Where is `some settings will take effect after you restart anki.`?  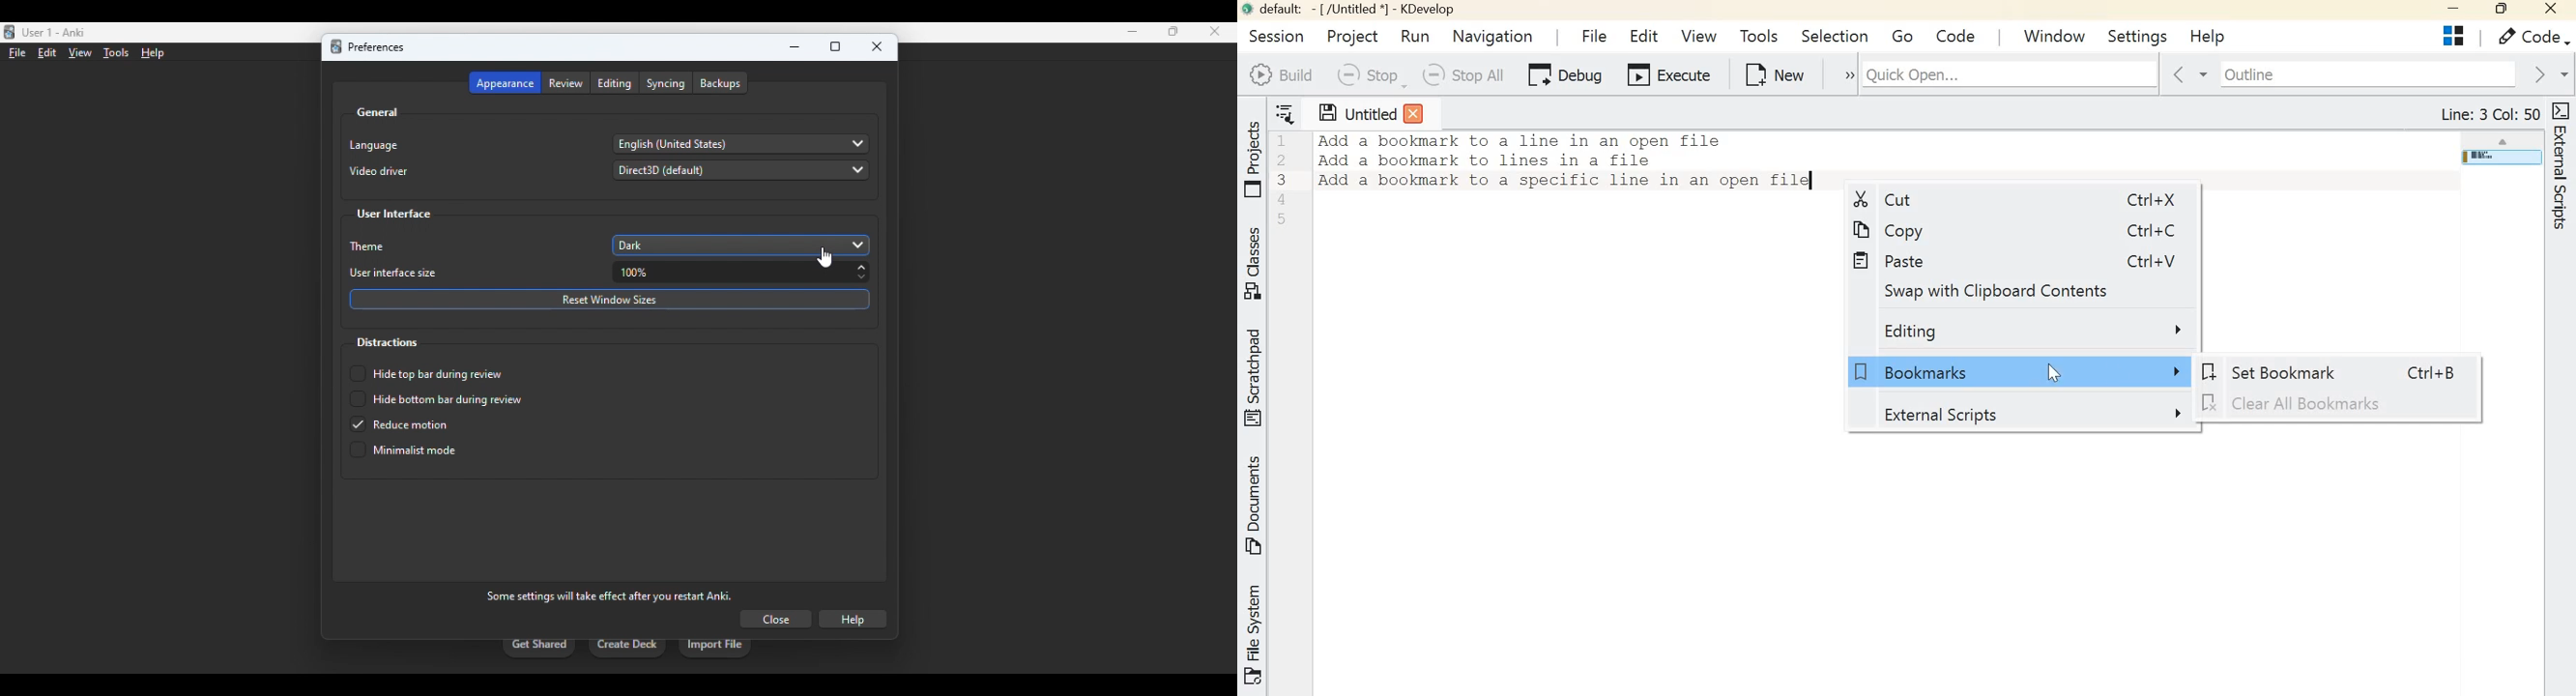 some settings will take effect after you restart anki. is located at coordinates (609, 595).